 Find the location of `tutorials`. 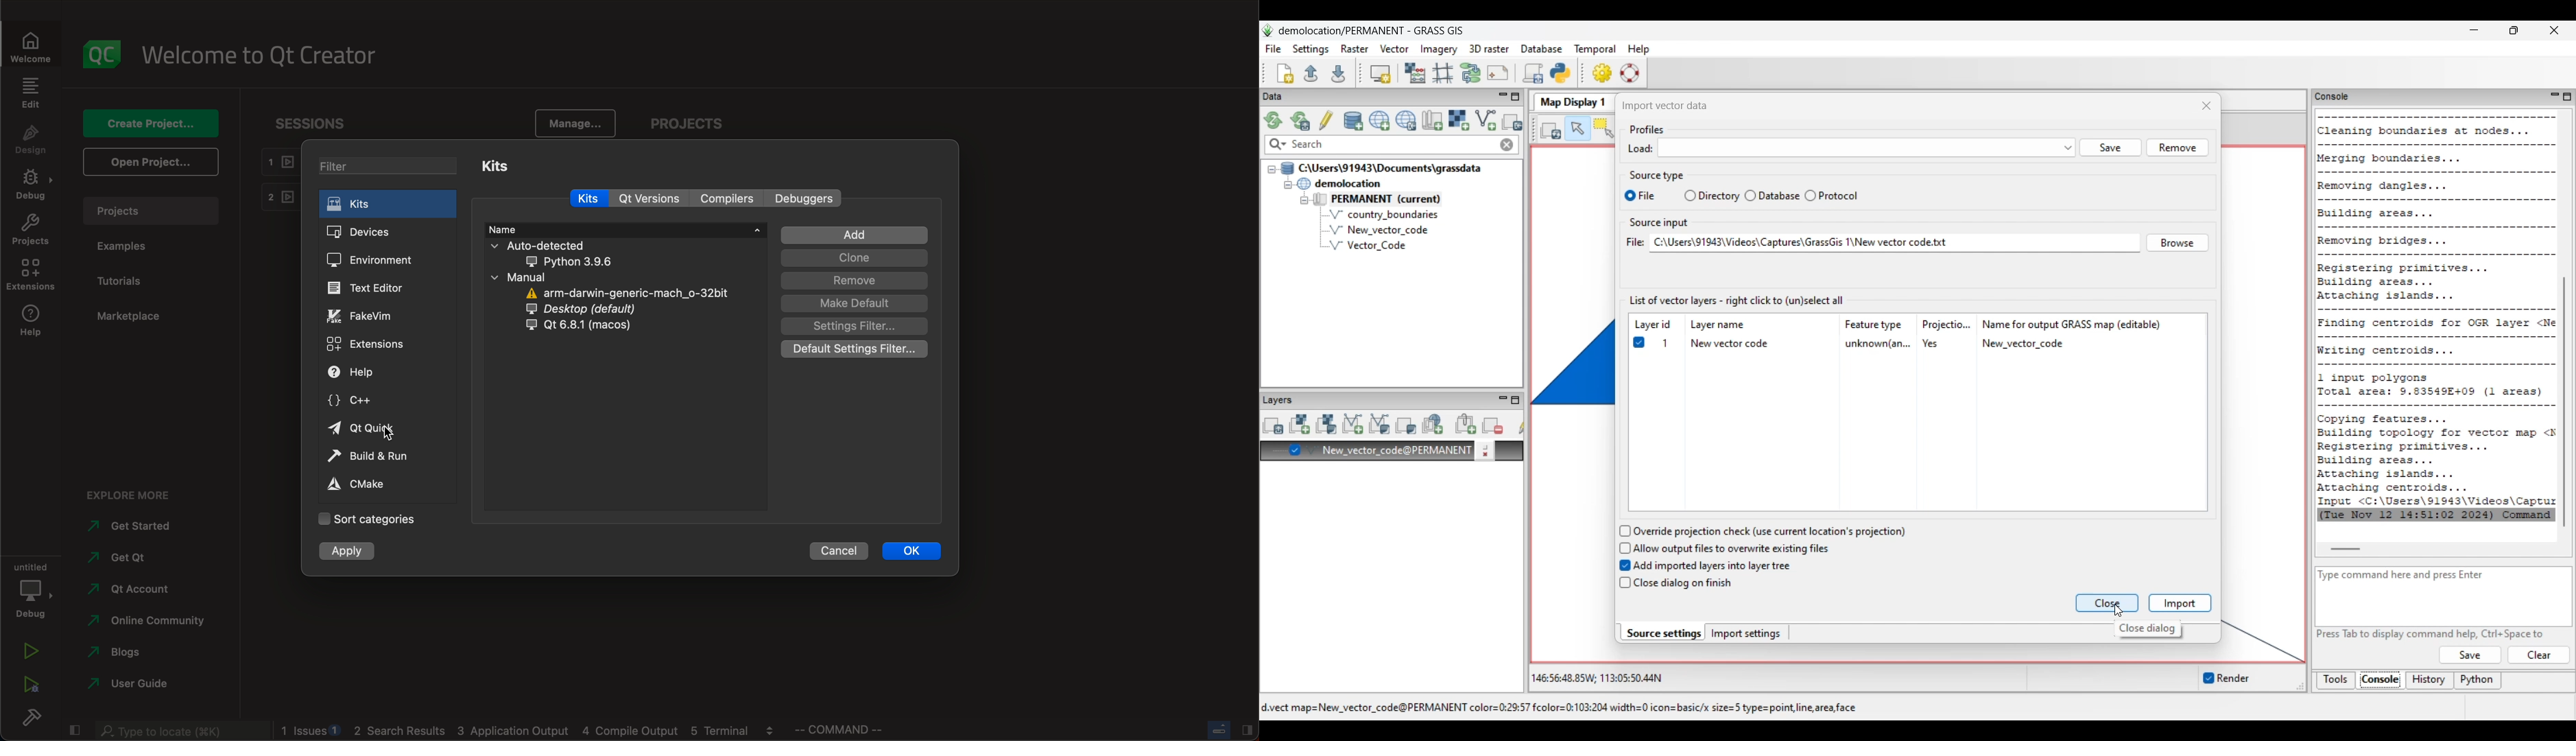

tutorials is located at coordinates (124, 279).